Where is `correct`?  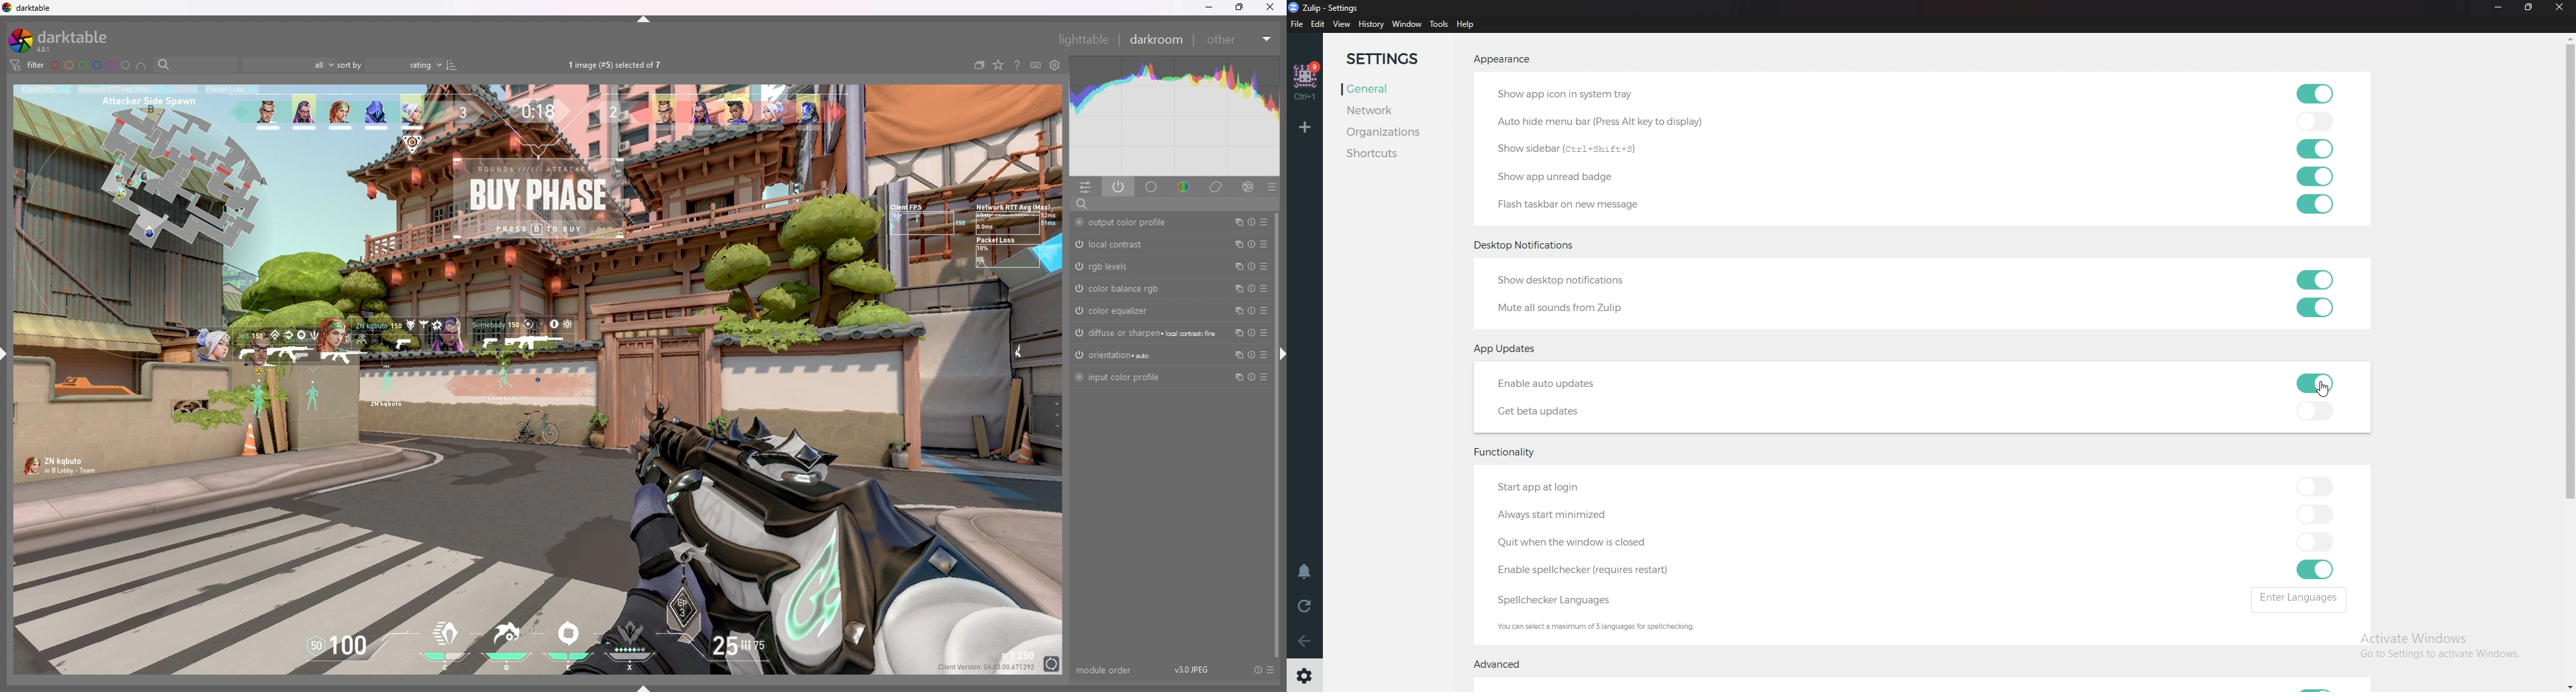 correct is located at coordinates (1217, 186).